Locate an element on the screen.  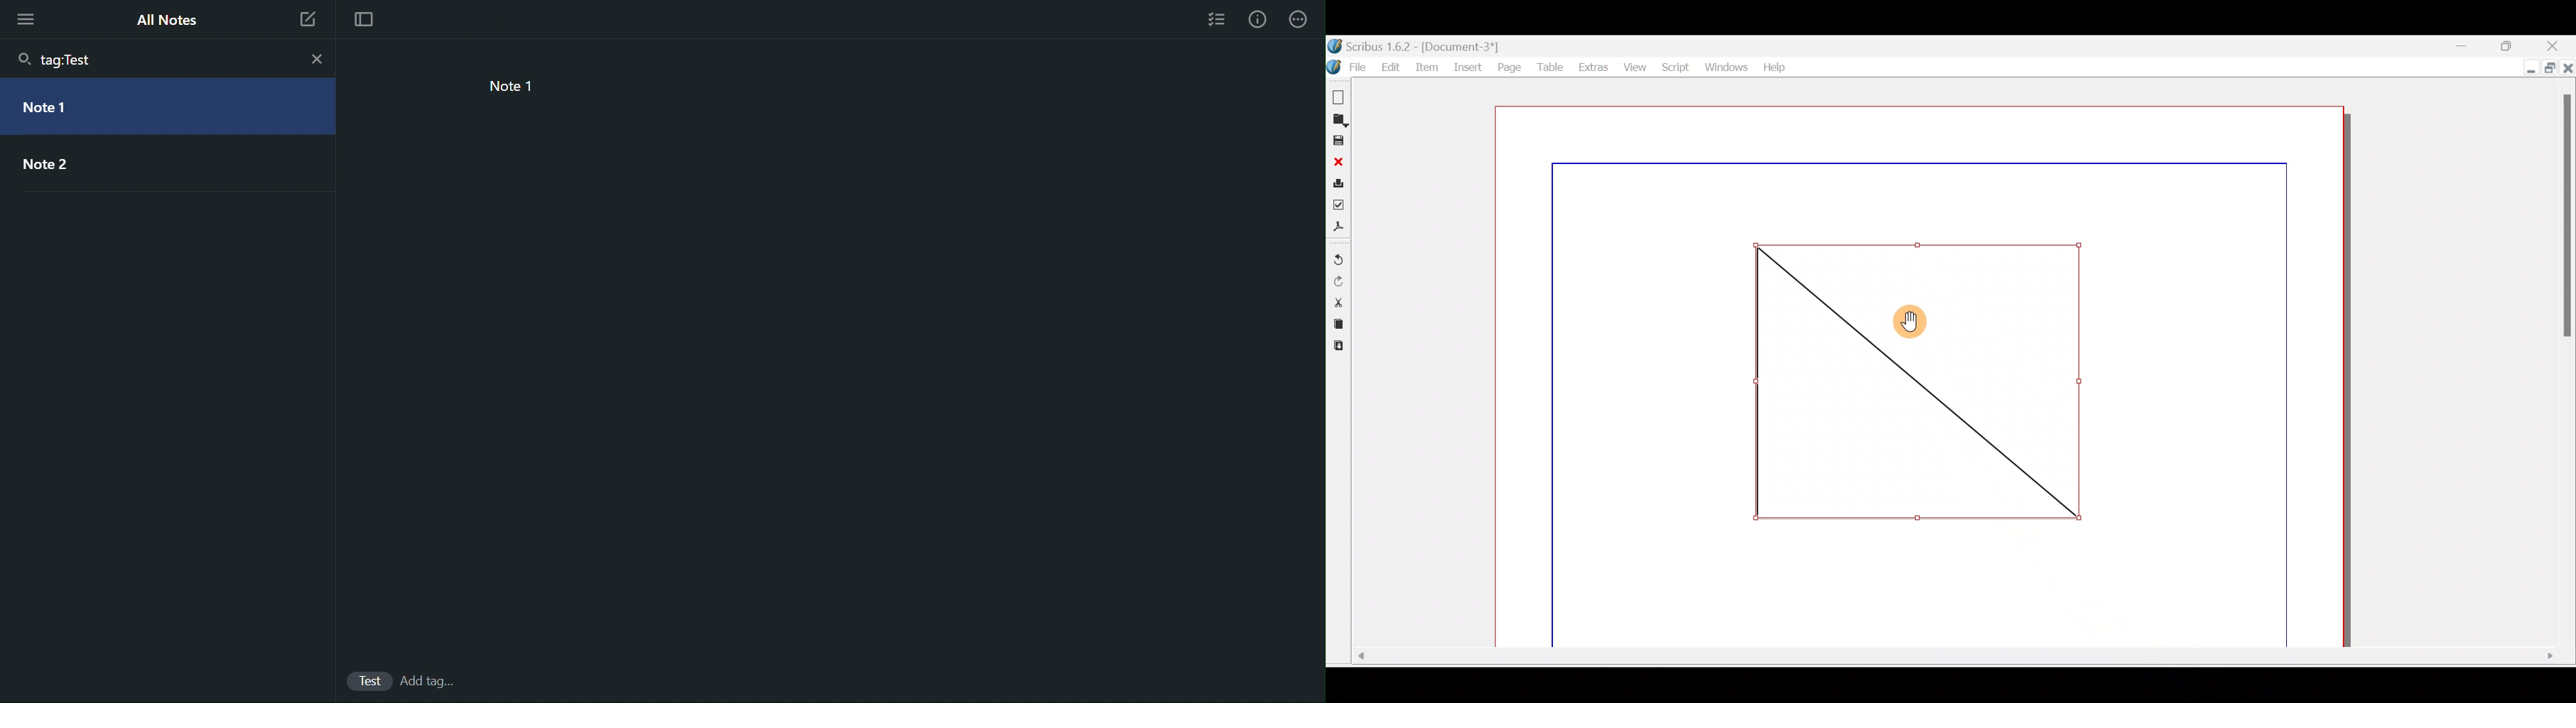
Scroll bar is located at coordinates (2568, 366).